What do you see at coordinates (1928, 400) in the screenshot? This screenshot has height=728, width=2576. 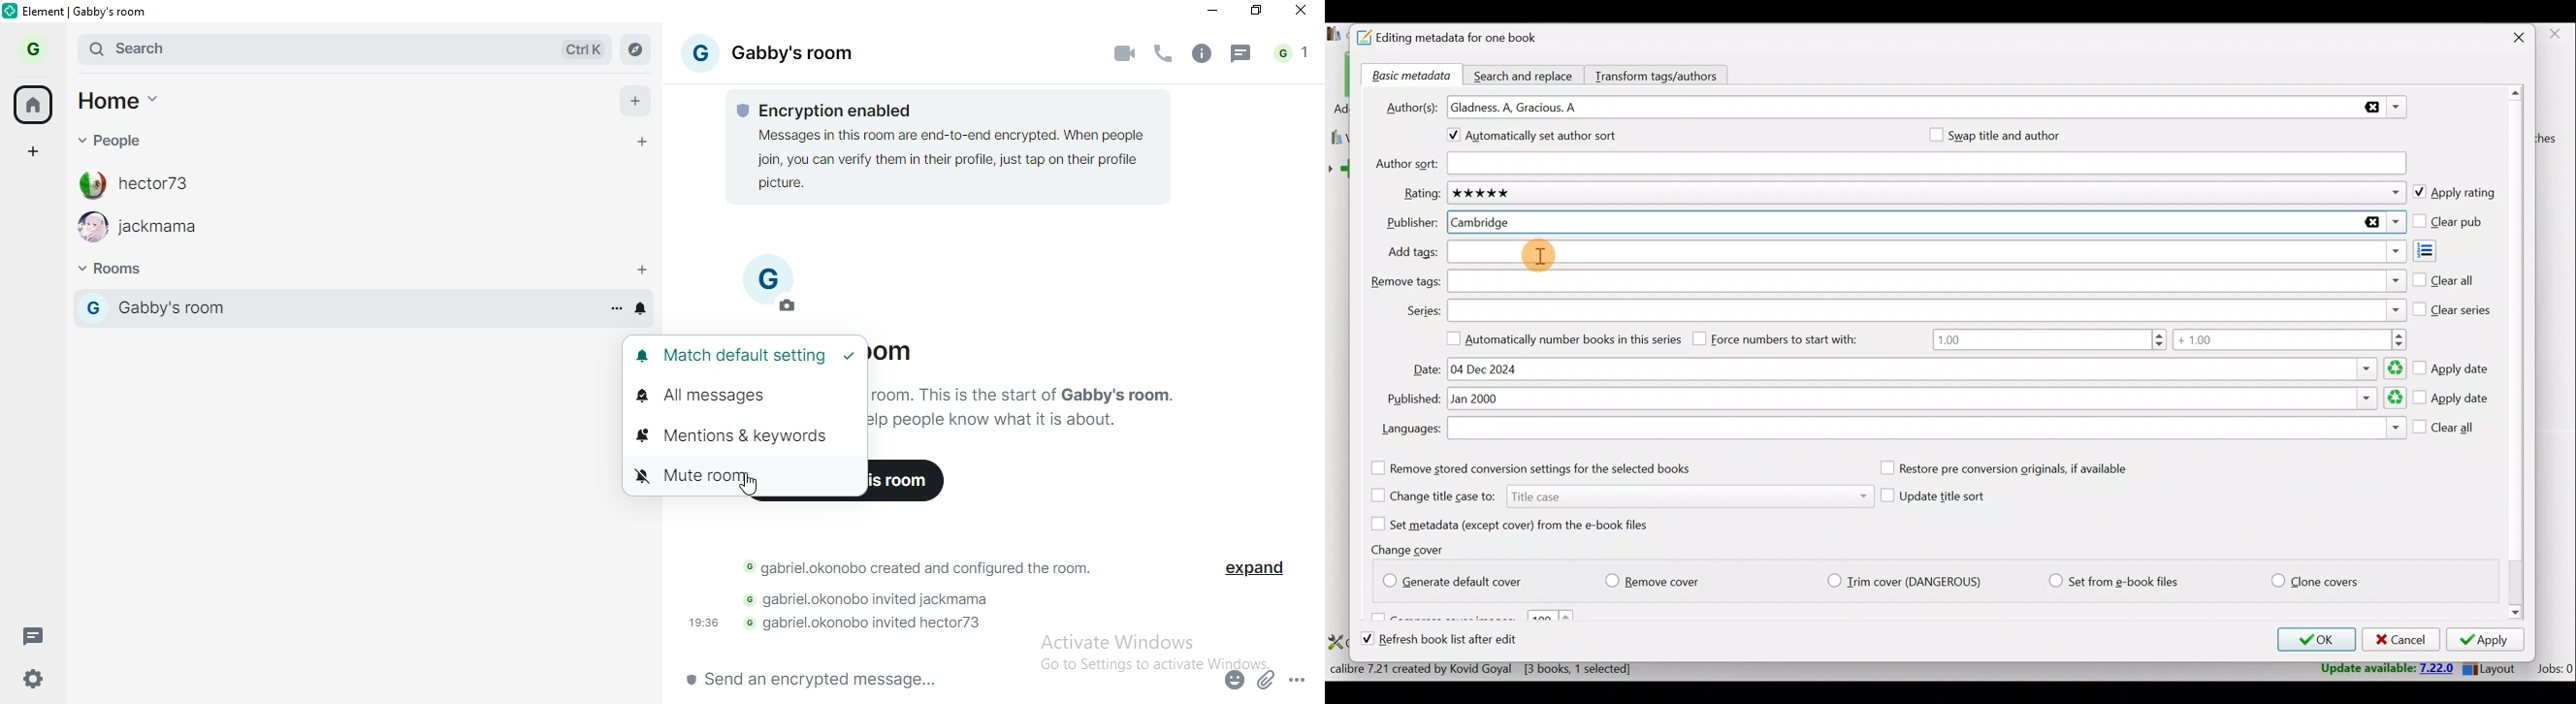 I see `Published` at bounding box center [1928, 400].